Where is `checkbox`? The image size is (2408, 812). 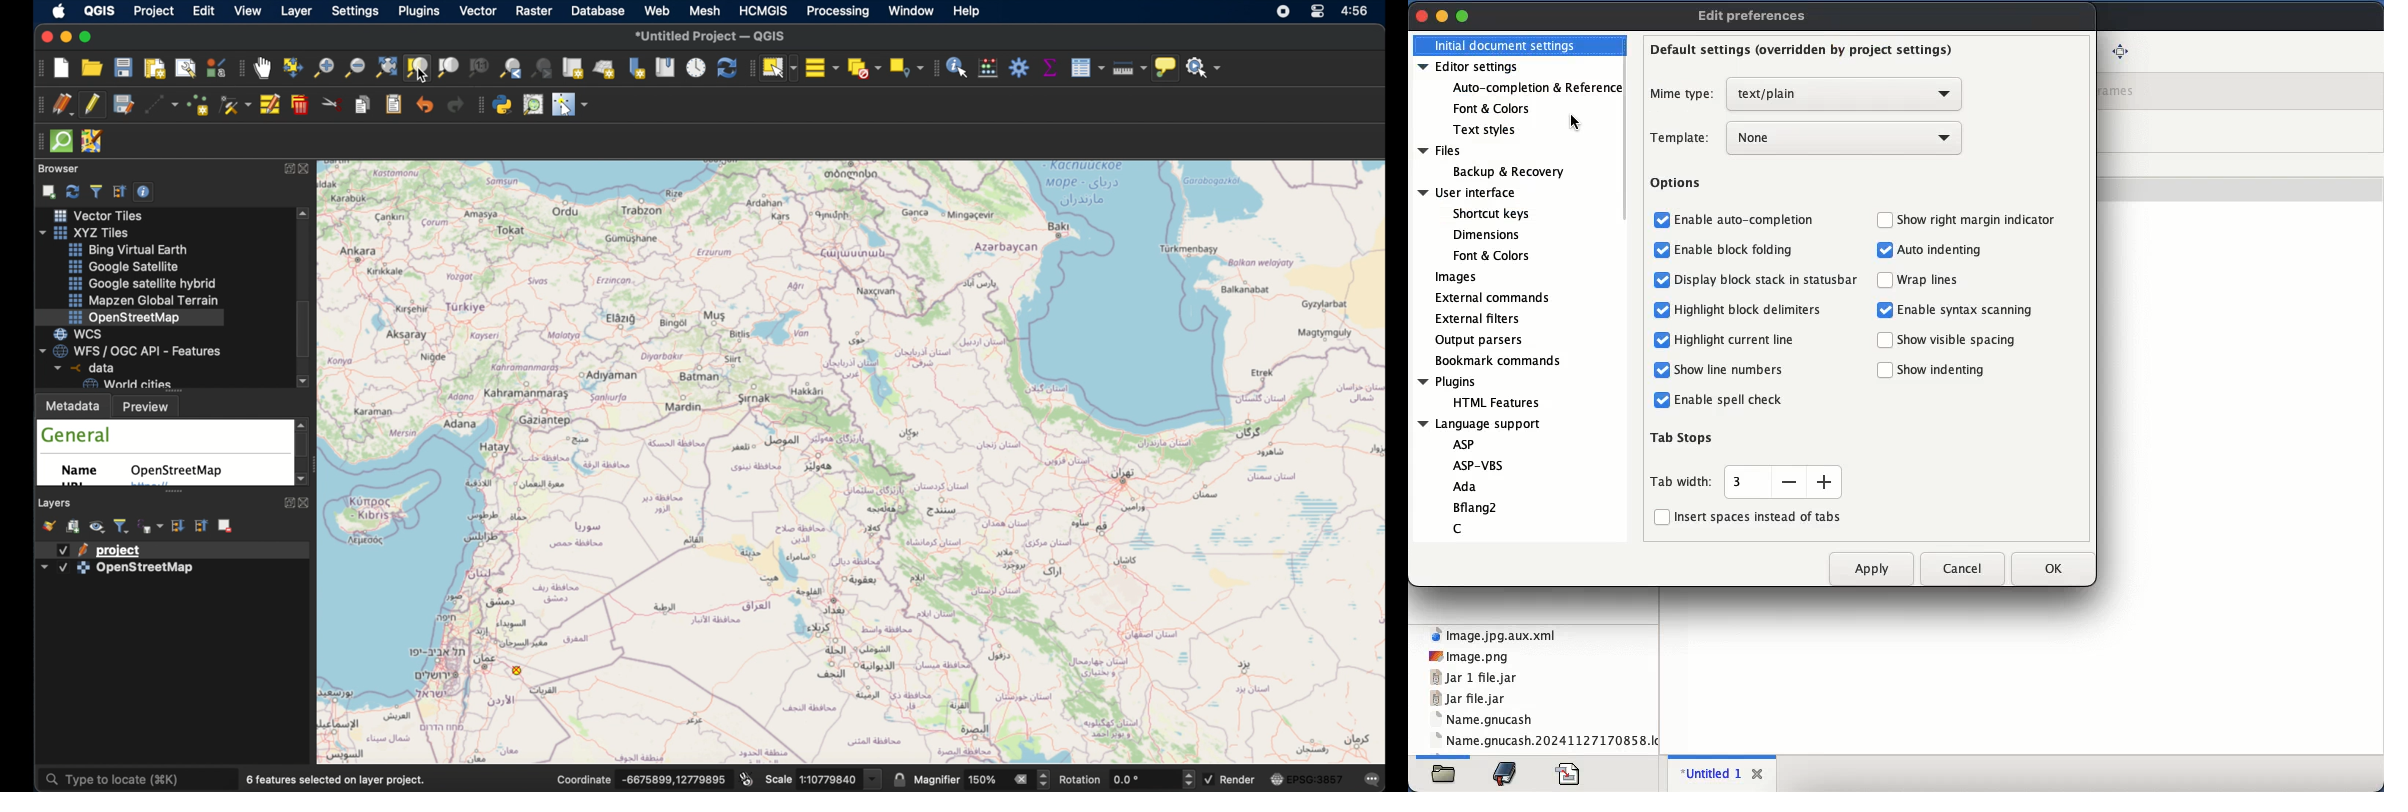 checkbox is located at coordinates (63, 568).